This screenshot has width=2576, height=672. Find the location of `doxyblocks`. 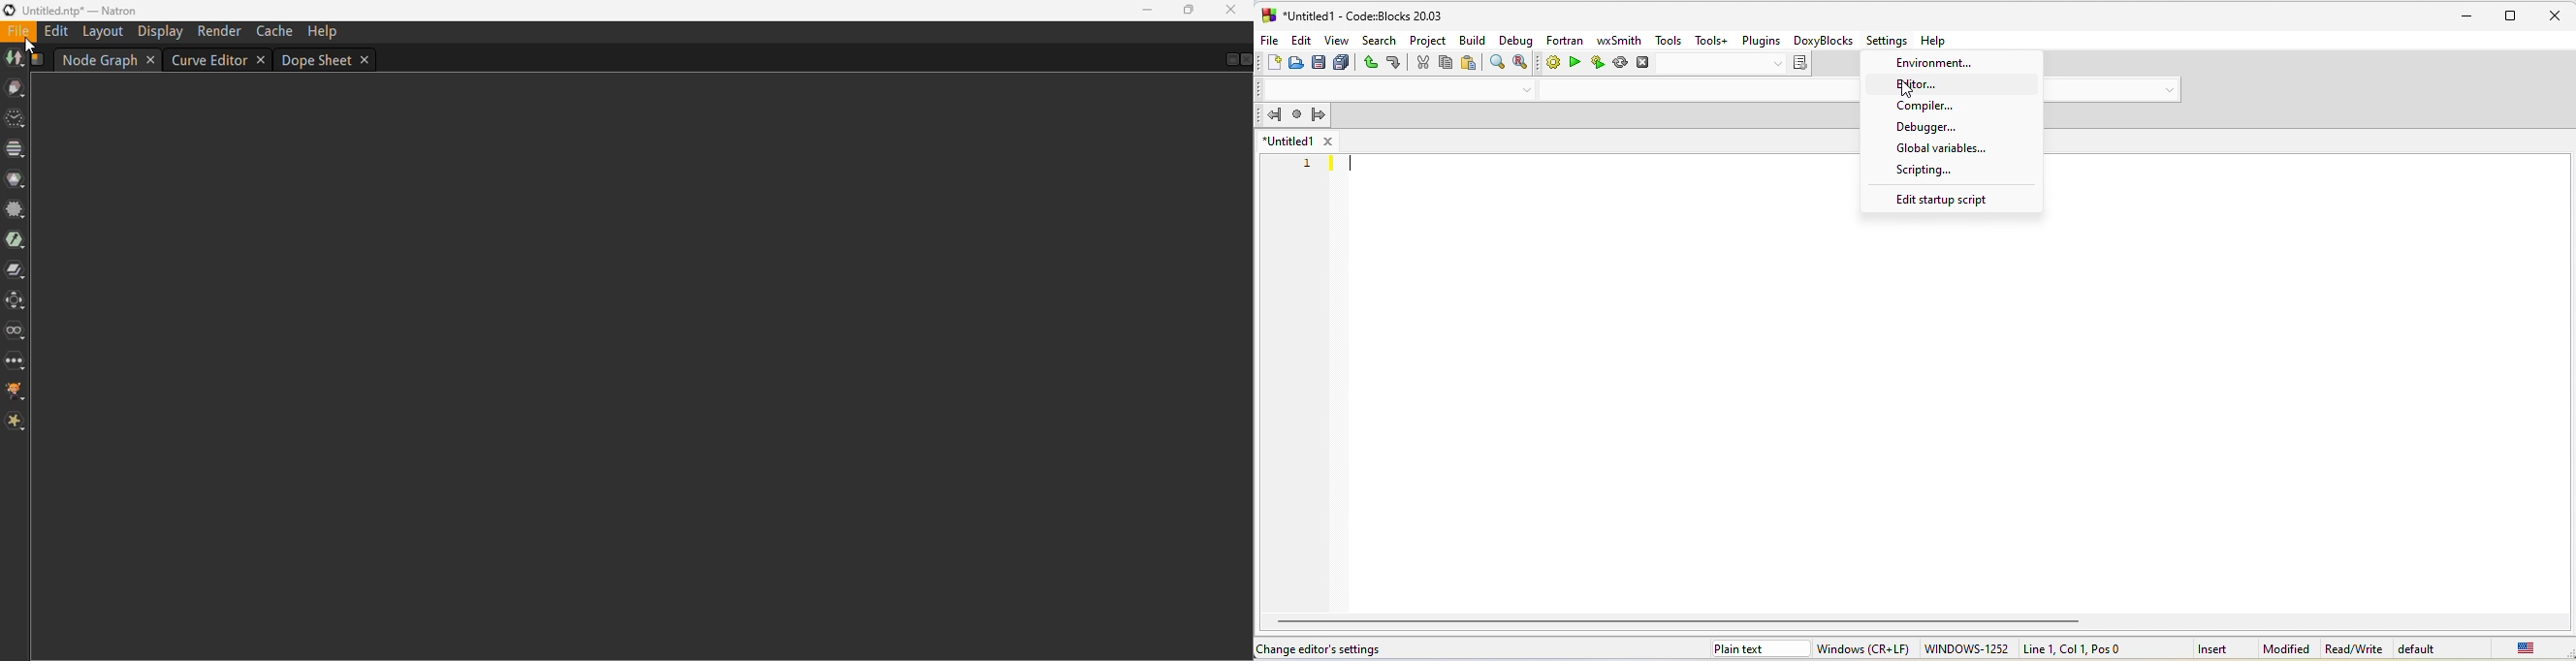

doxyblocks is located at coordinates (1822, 39).